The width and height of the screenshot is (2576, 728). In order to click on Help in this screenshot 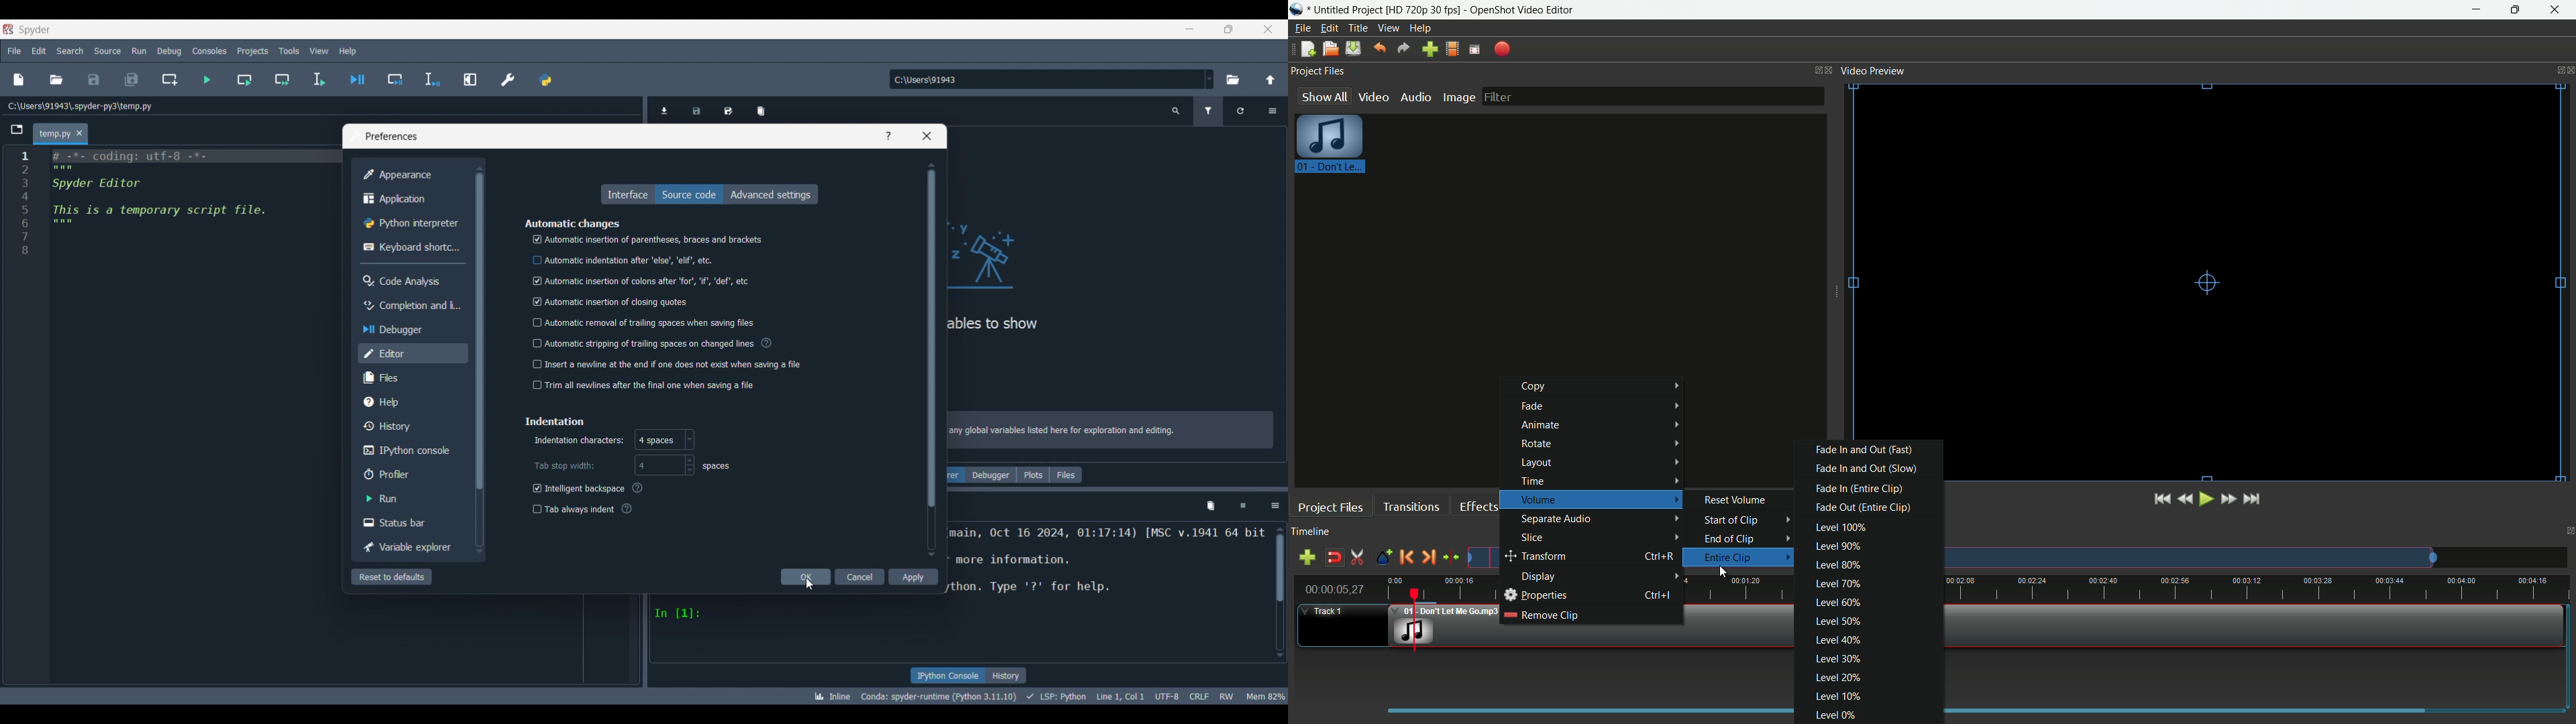, I will do `click(888, 135)`.